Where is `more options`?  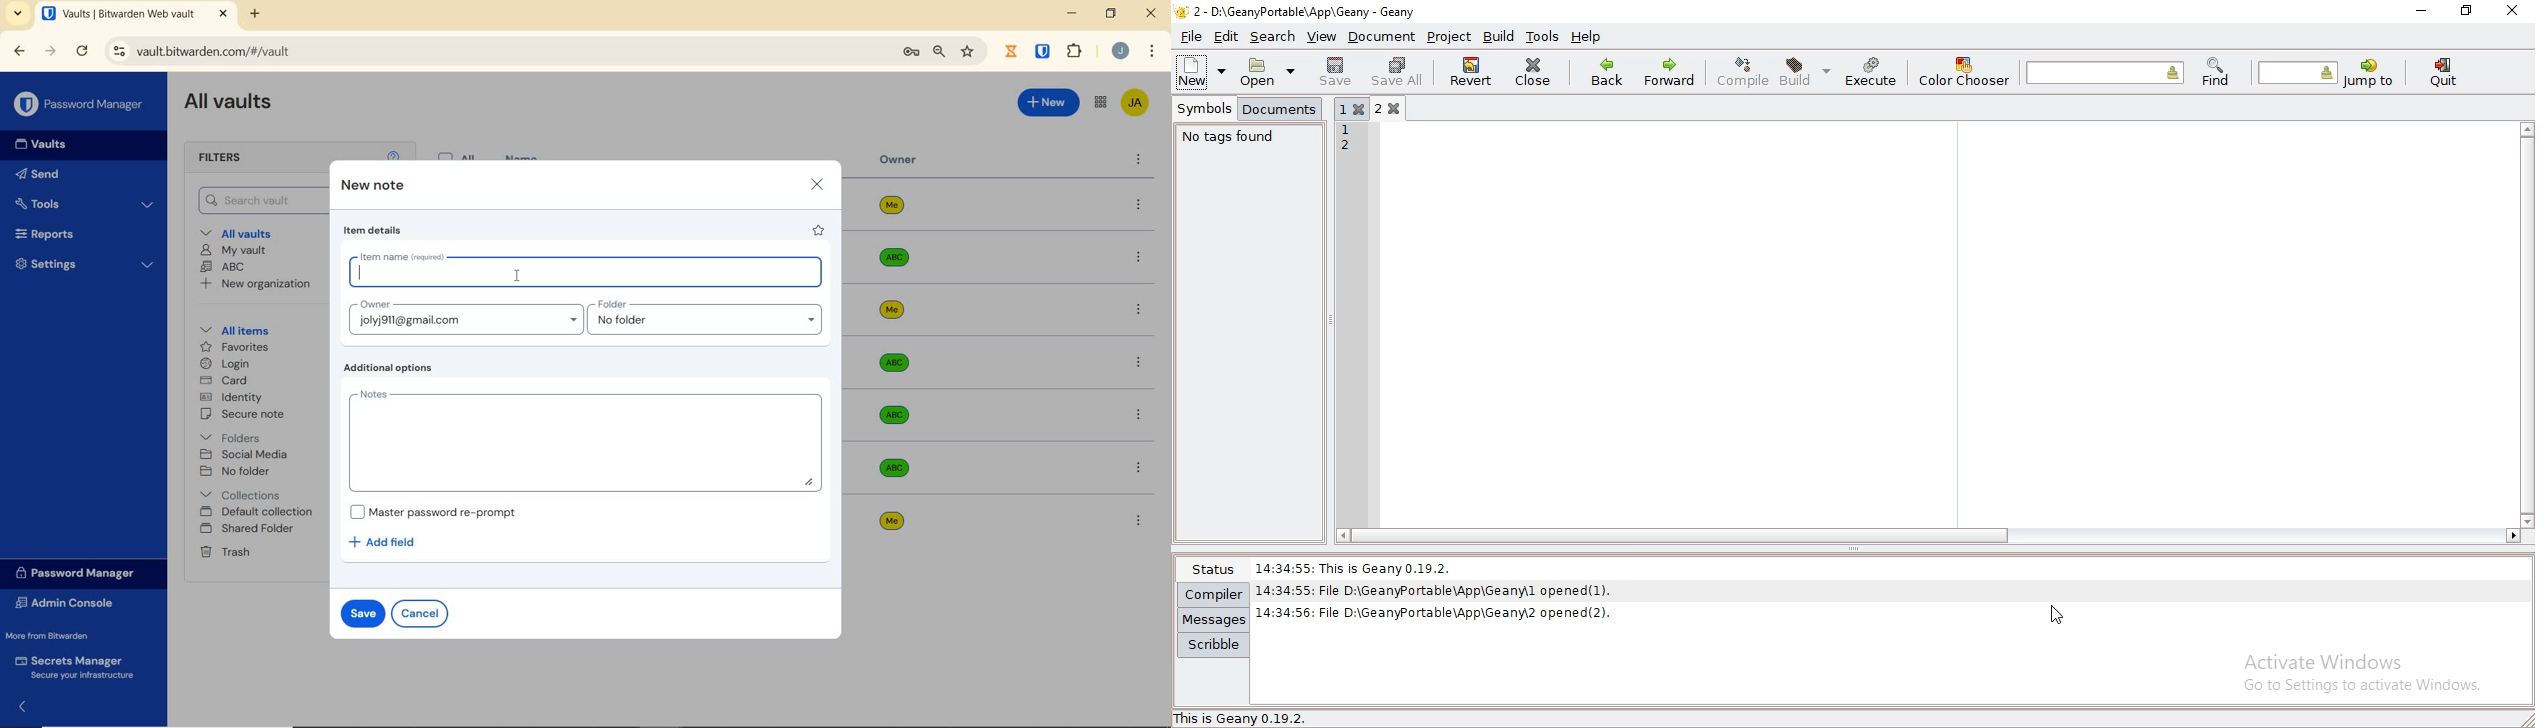
more options is located at coordinates (1140, 415).